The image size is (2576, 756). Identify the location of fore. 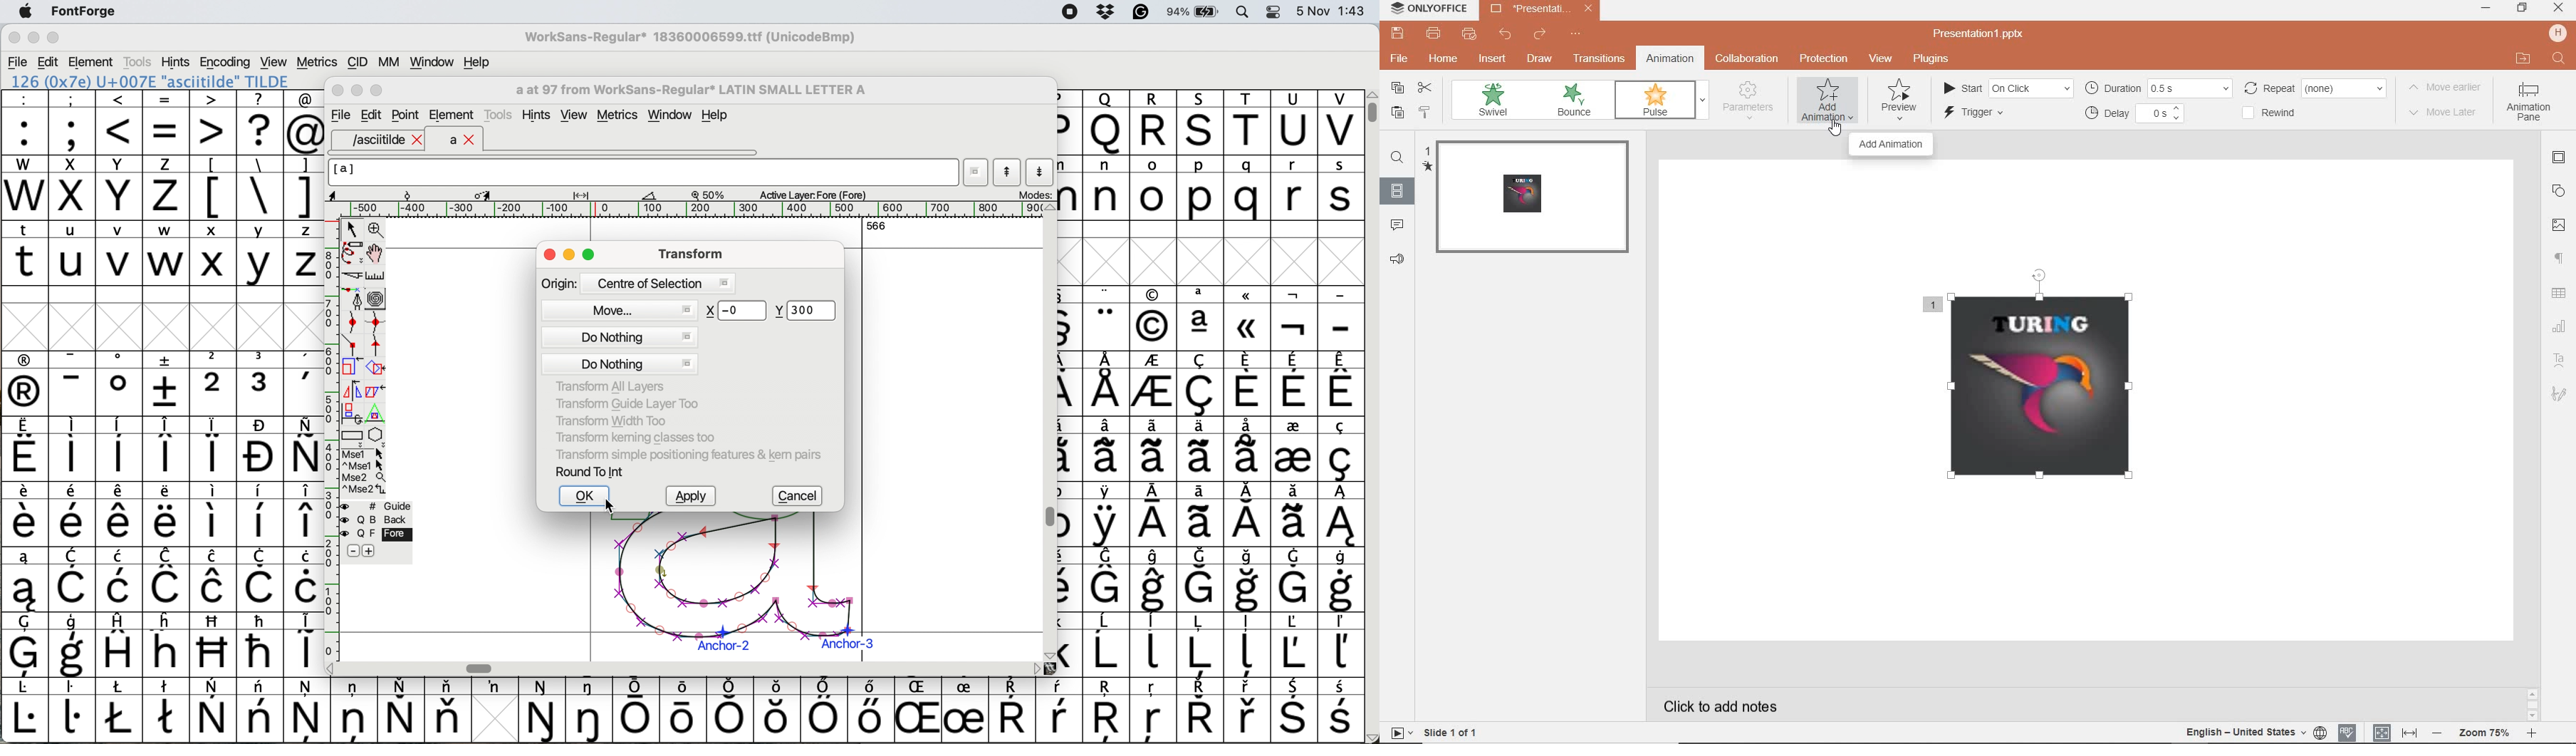
(377, 535).